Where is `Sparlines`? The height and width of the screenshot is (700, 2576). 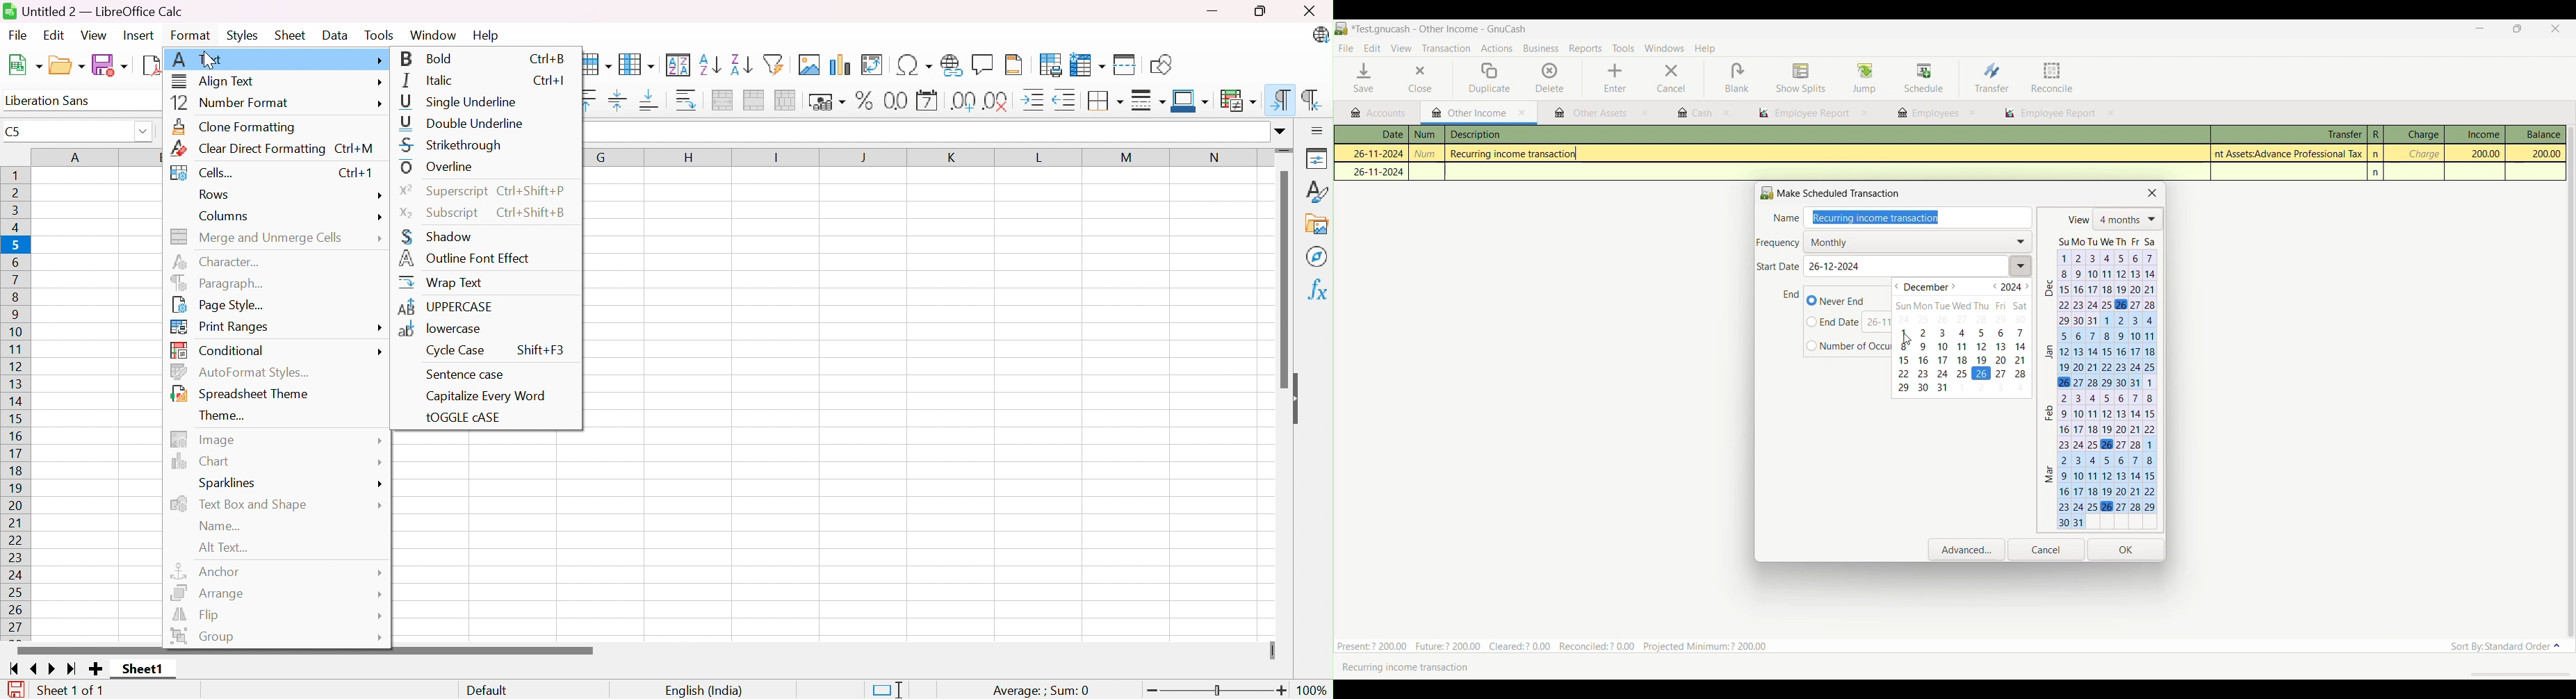
Sparlines is located at coordinates (232, 484).